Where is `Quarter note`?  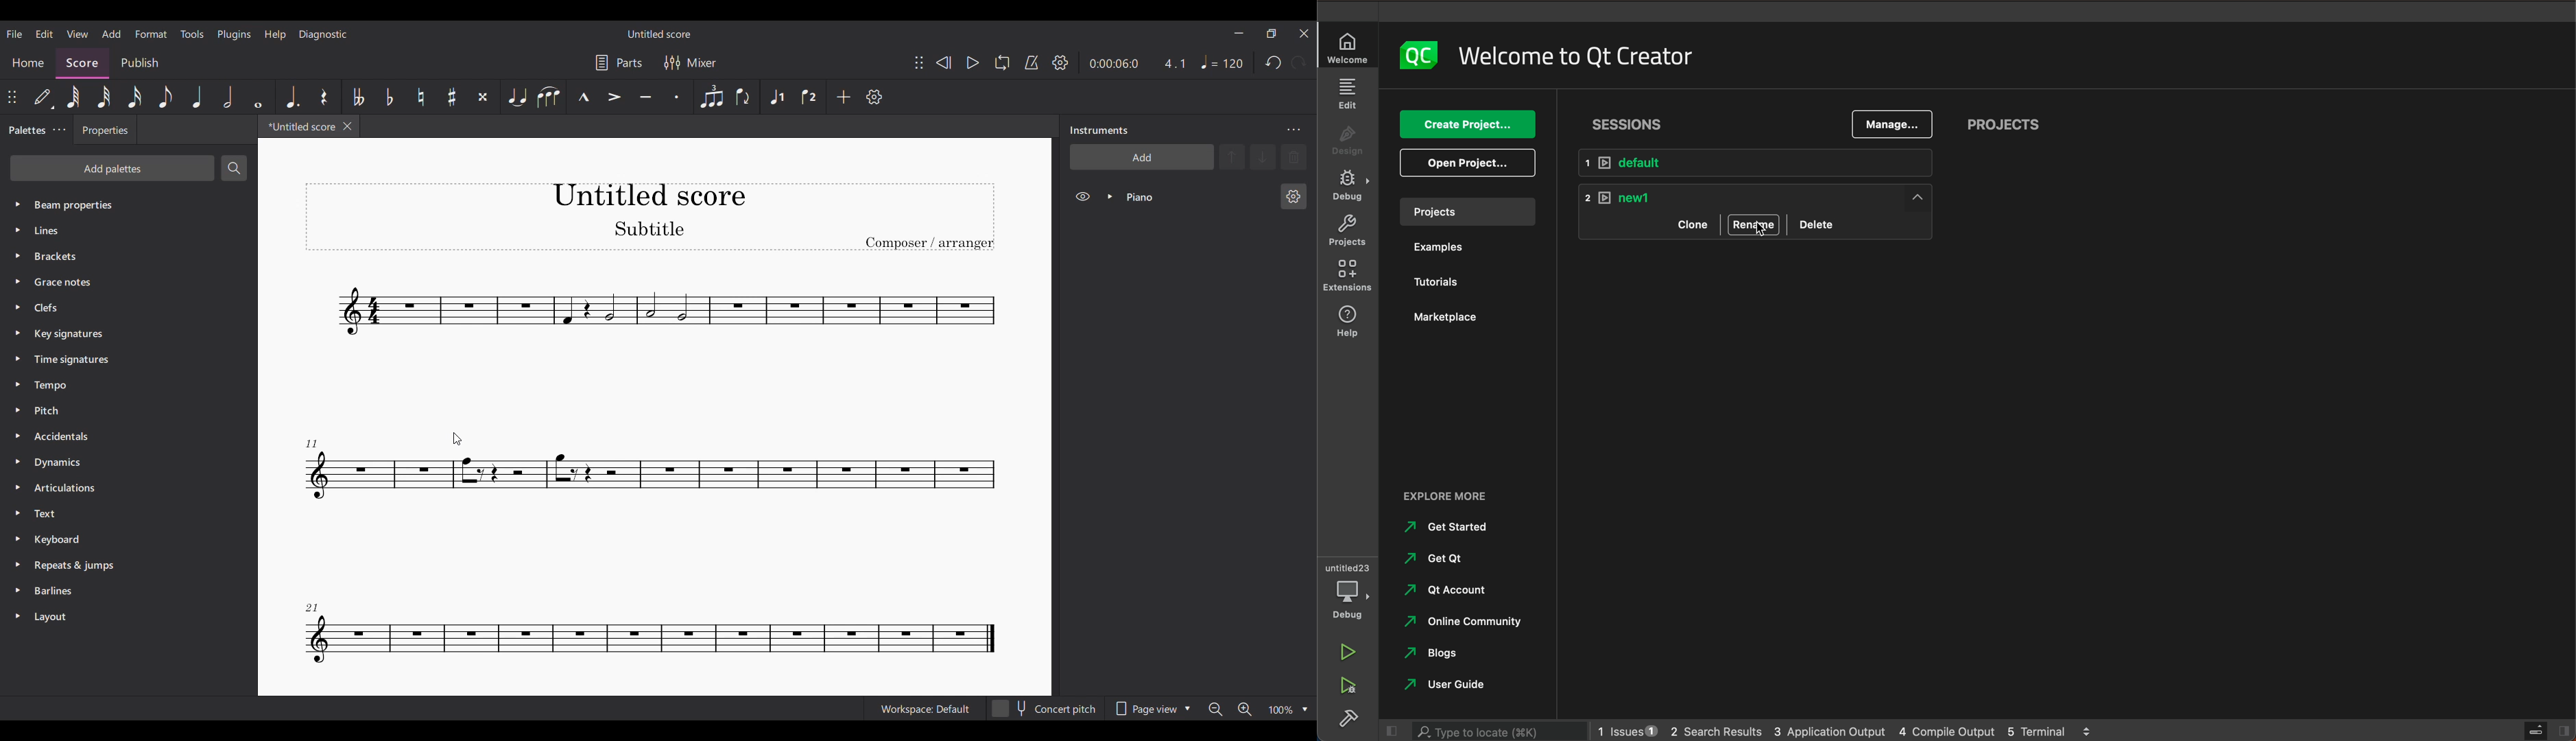
Quarter note is located at coordinates (197, 97).